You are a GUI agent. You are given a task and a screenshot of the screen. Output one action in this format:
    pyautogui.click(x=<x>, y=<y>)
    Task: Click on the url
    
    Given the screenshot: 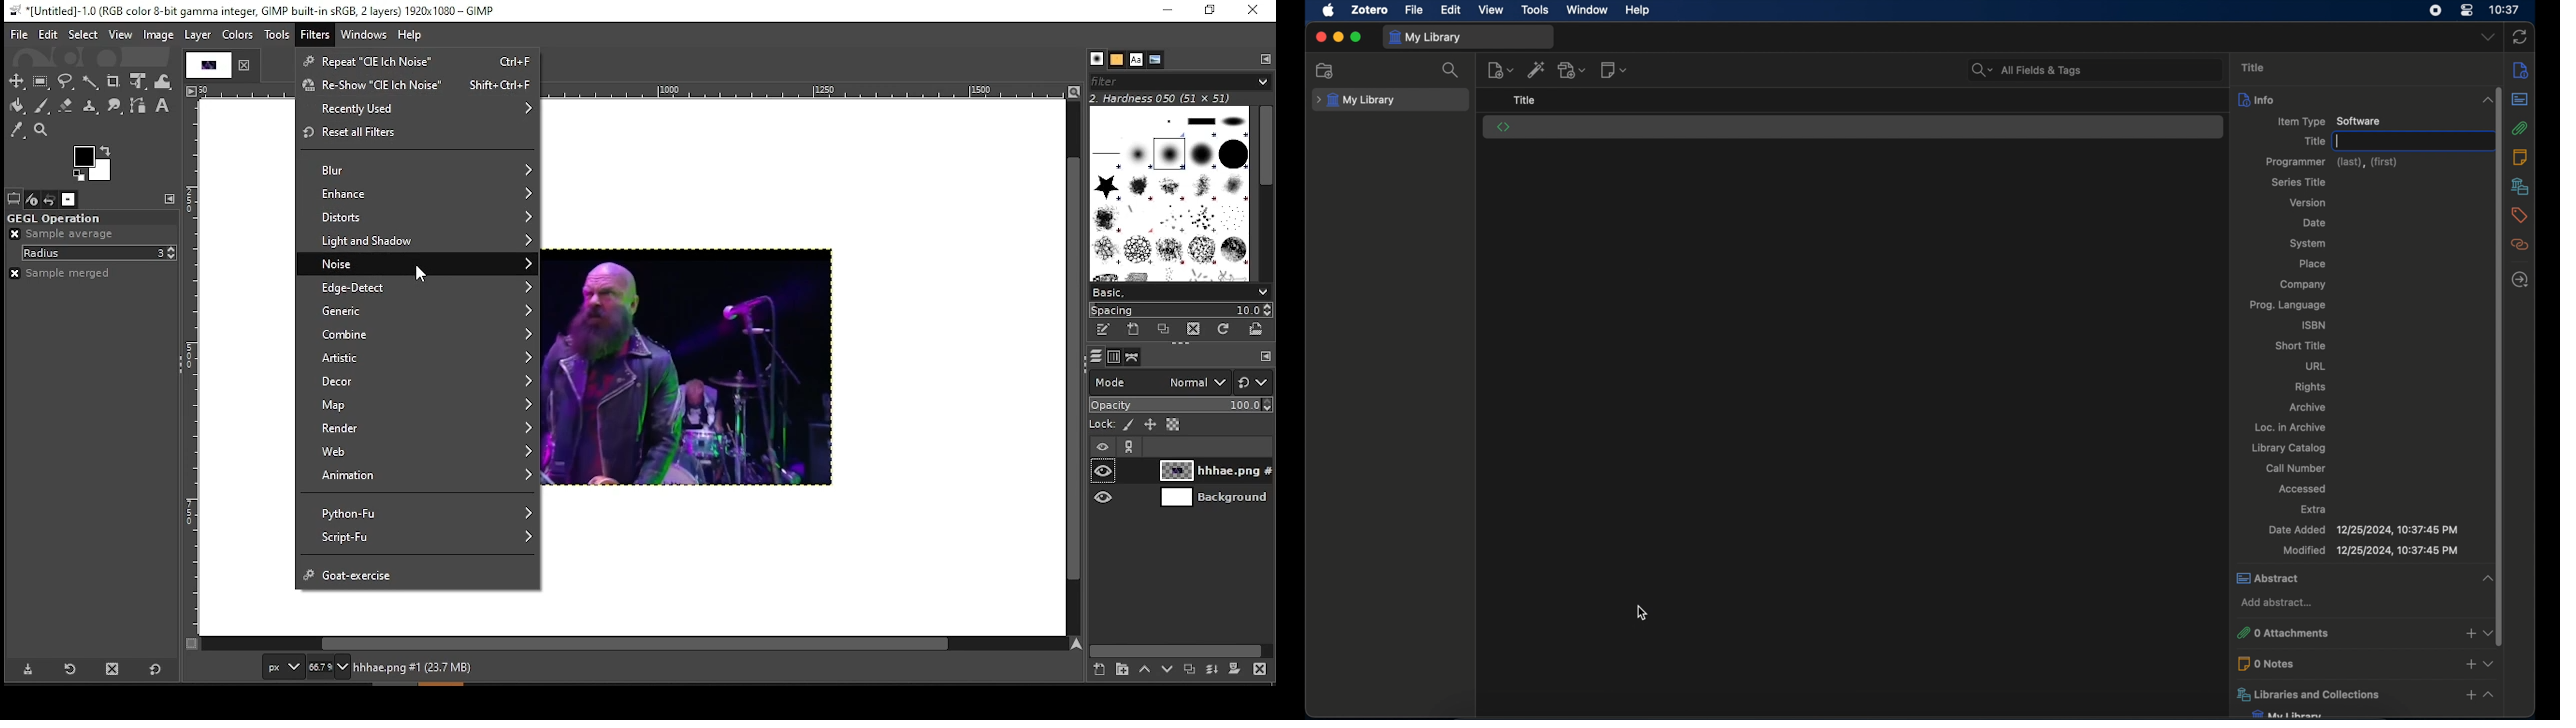 What is the action you would take?
    pyautogui.click(x=2316, y=366)
    